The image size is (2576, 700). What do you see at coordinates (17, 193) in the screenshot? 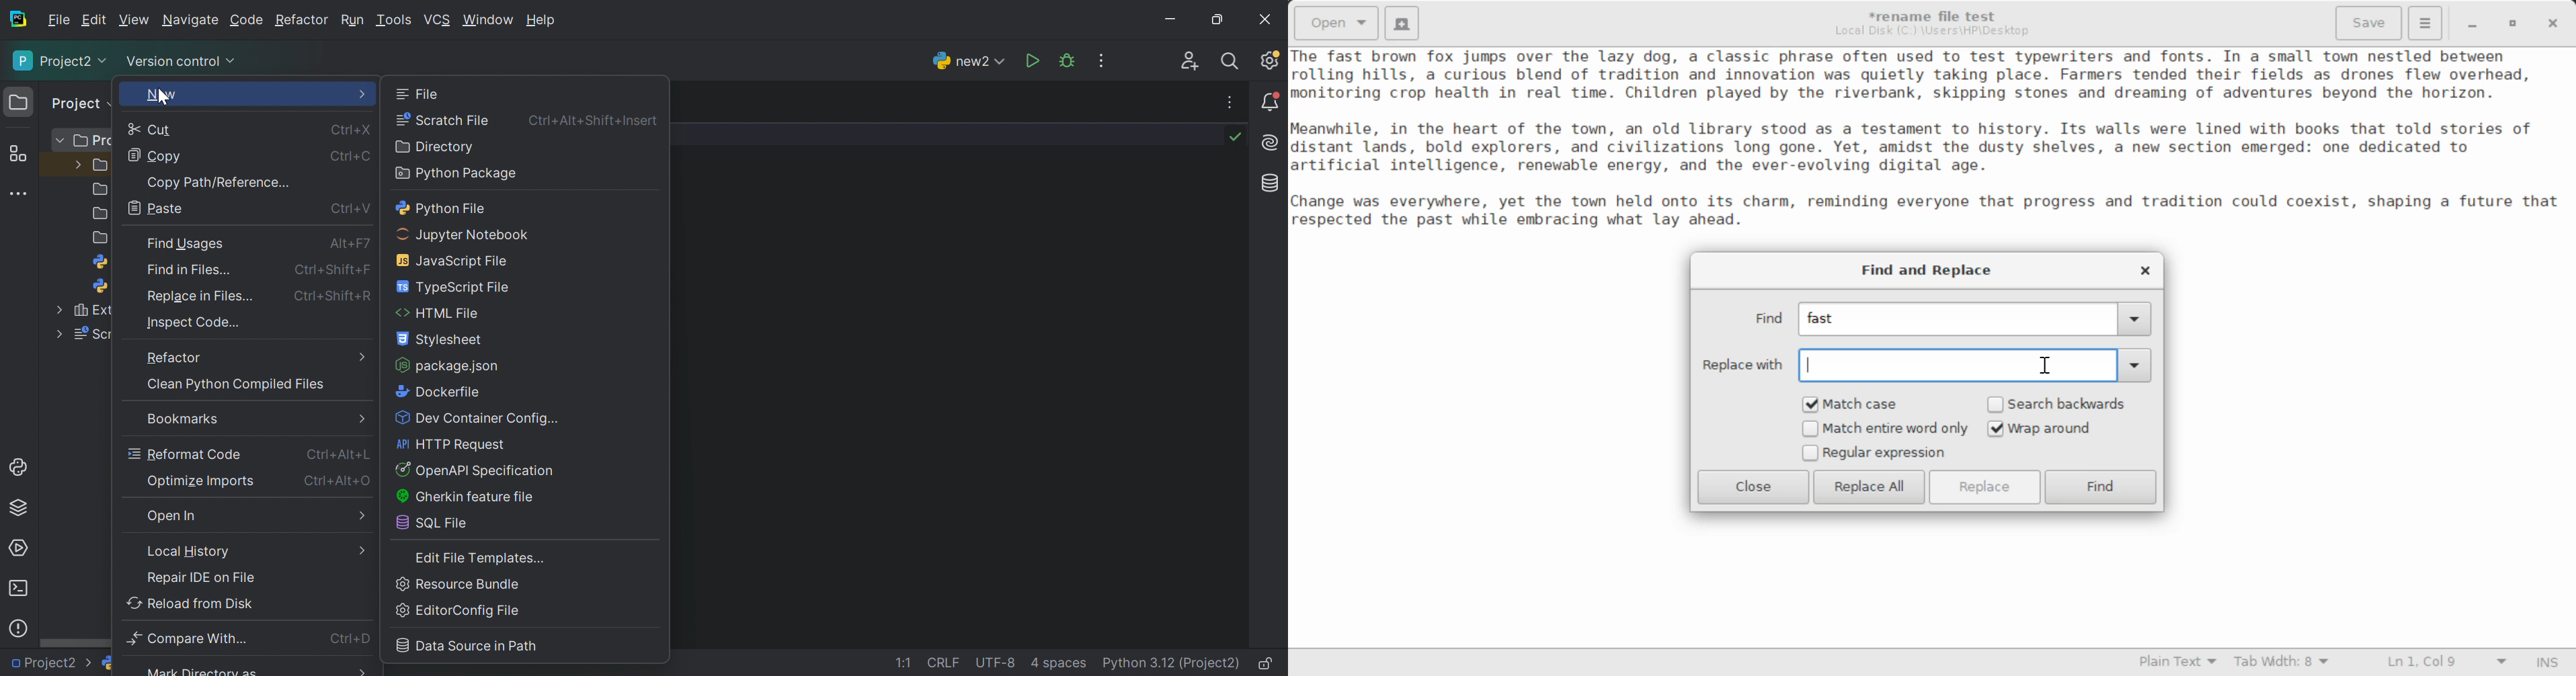
I see `More tool windows` at bounding box center [17, 193].